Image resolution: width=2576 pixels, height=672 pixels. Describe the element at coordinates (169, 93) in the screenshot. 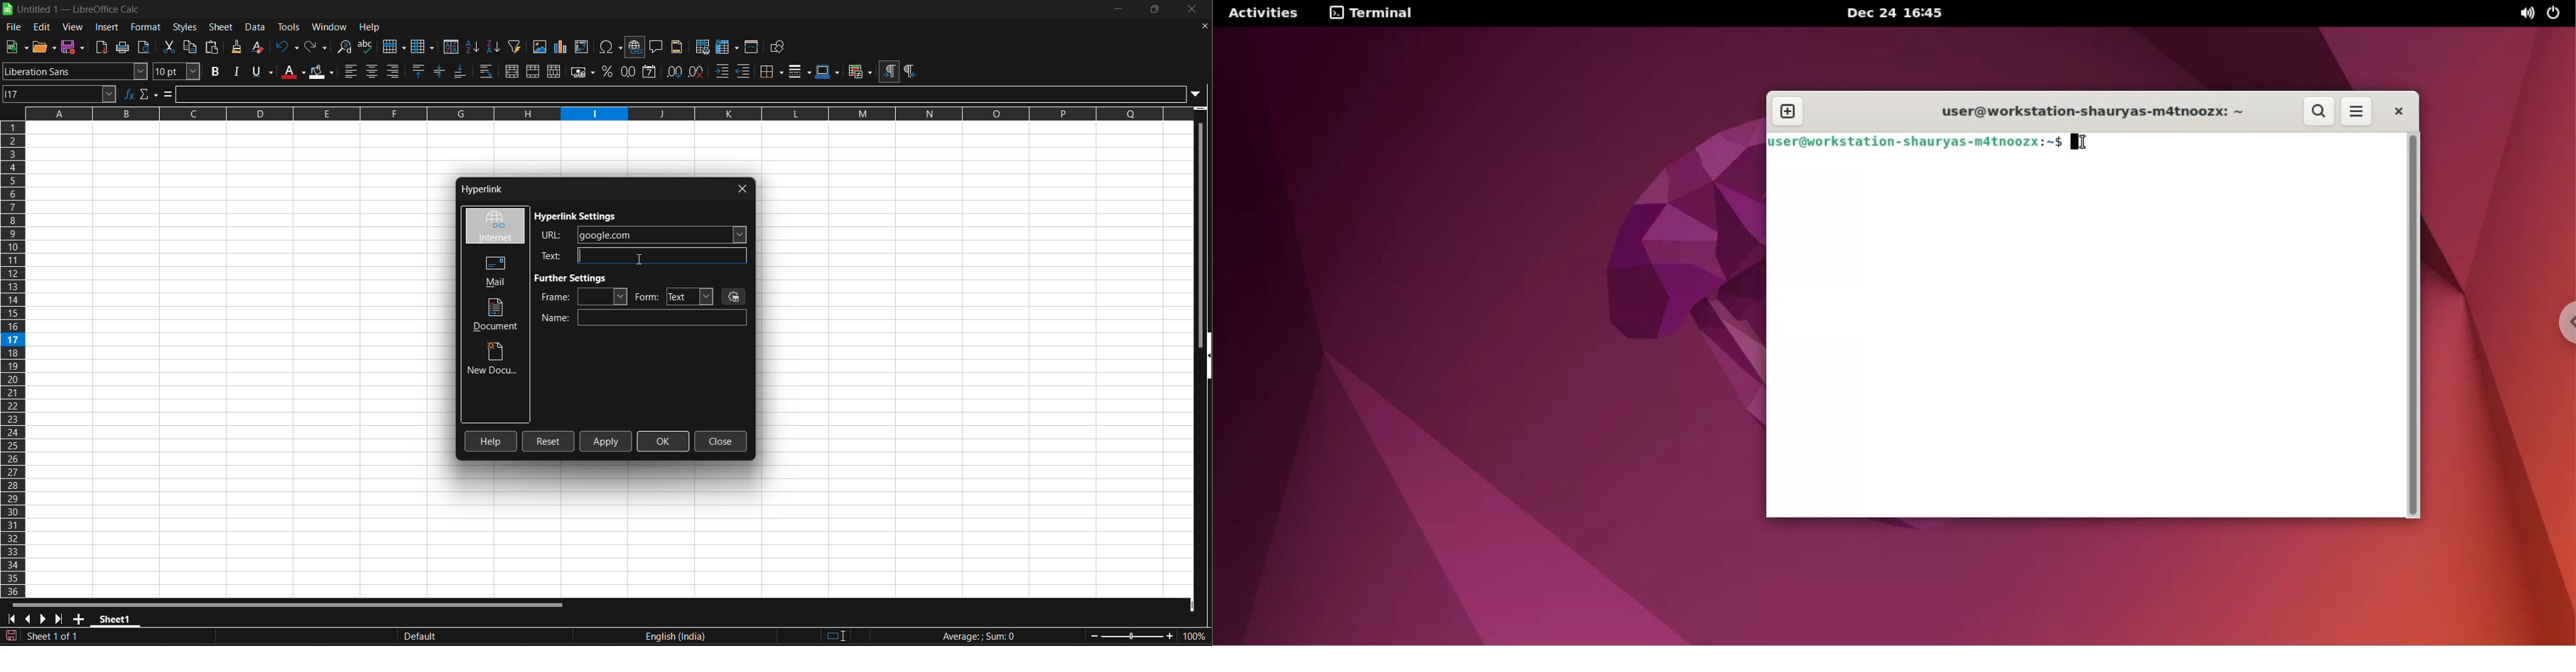

I see `formula` at that location.